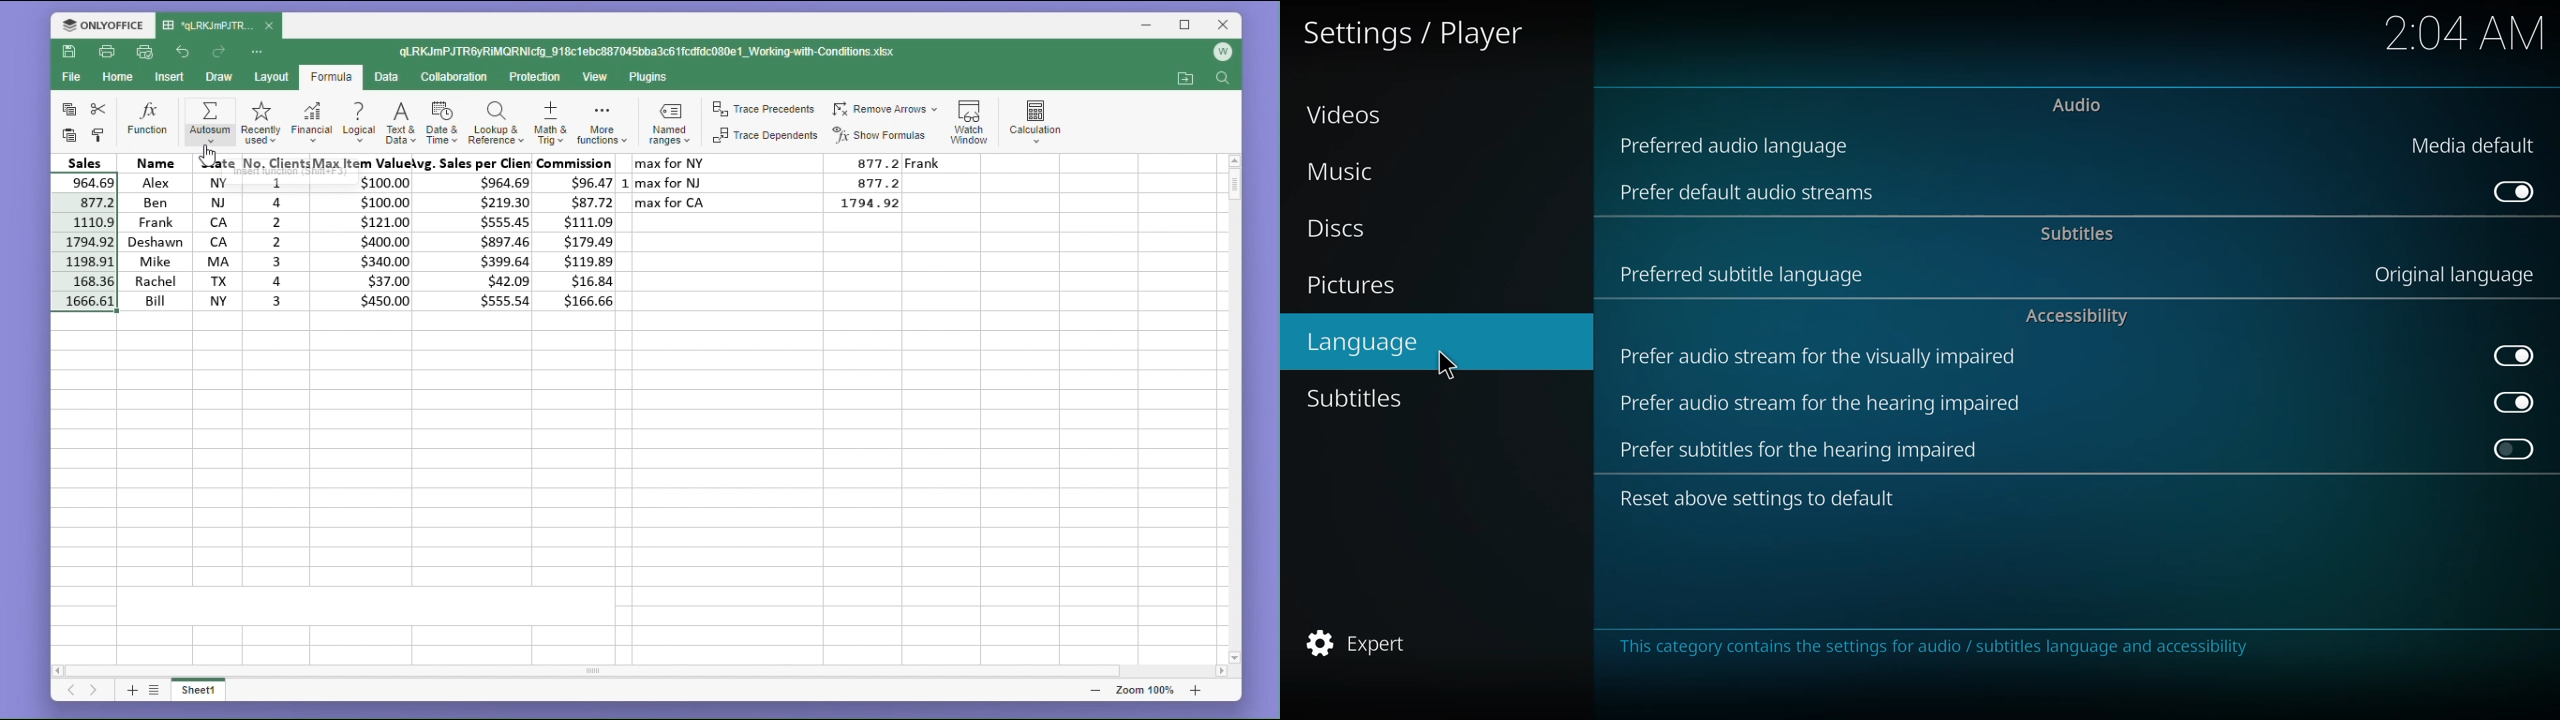 This screenshot has width=2576, height=728. I want to click on music, so click(1344, 171).